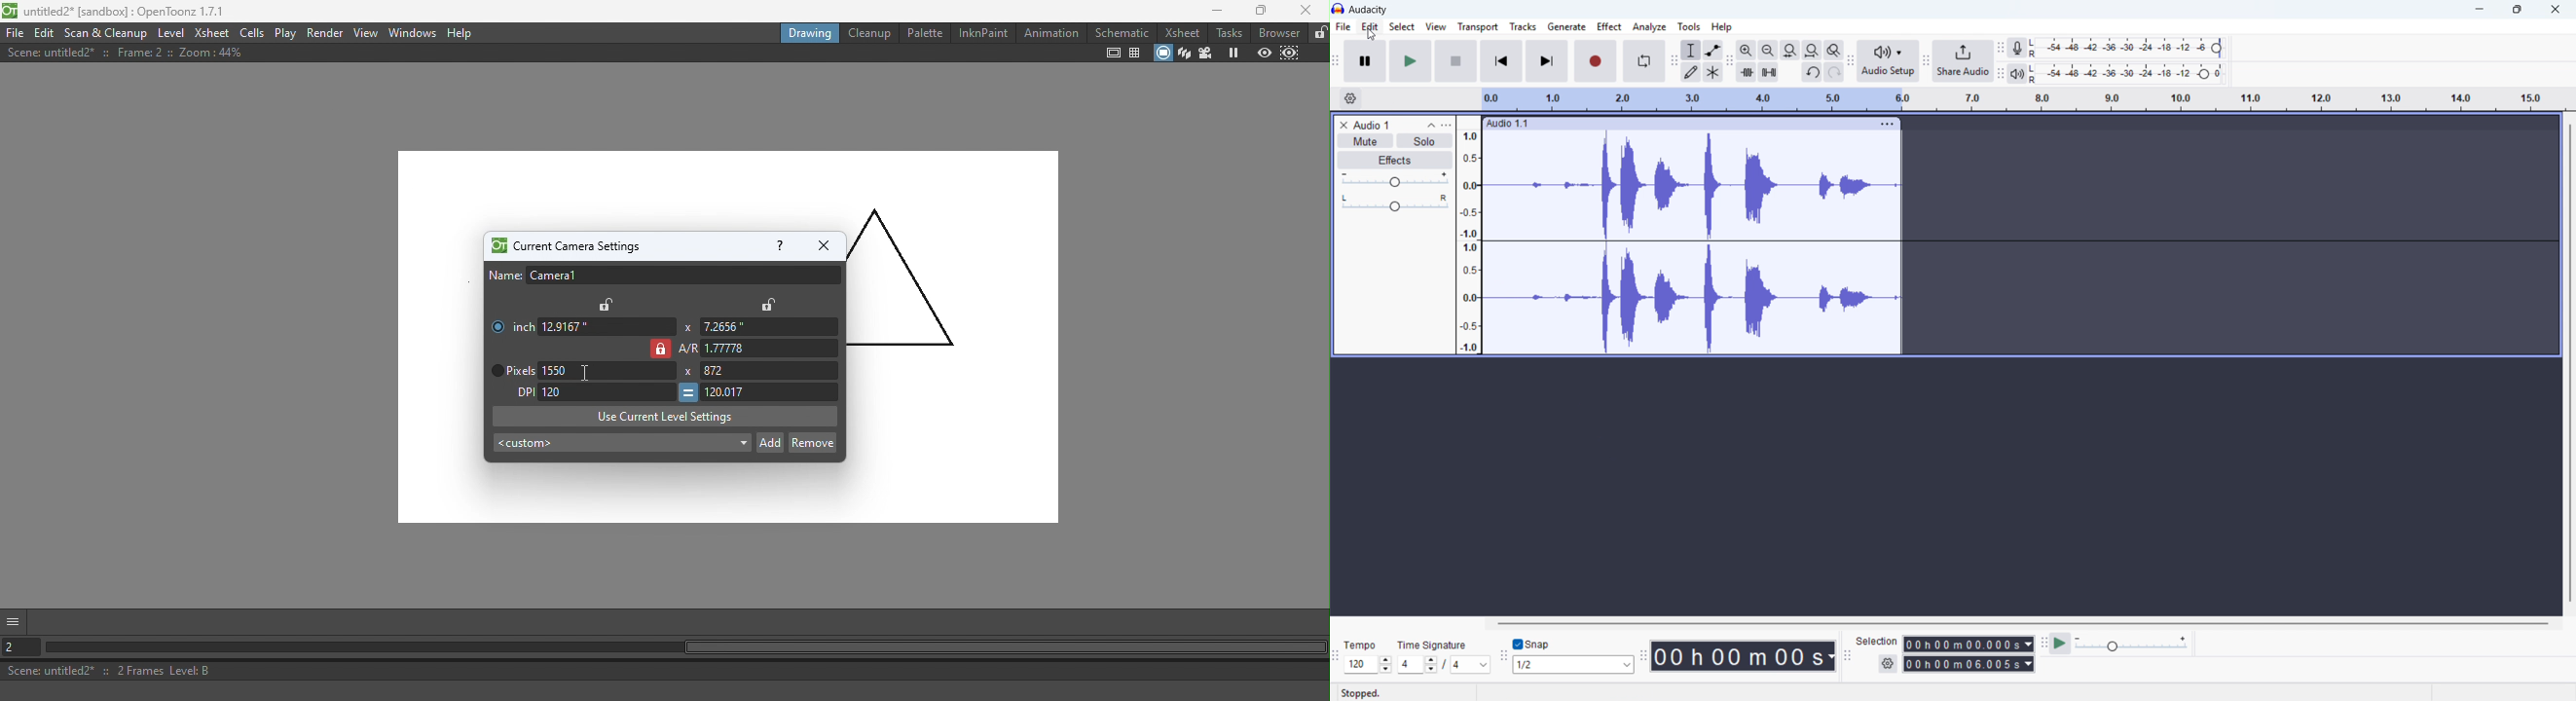  Describe the element at coordinates (1134, 54) in the screenshot. I see `Field guide` at that location.